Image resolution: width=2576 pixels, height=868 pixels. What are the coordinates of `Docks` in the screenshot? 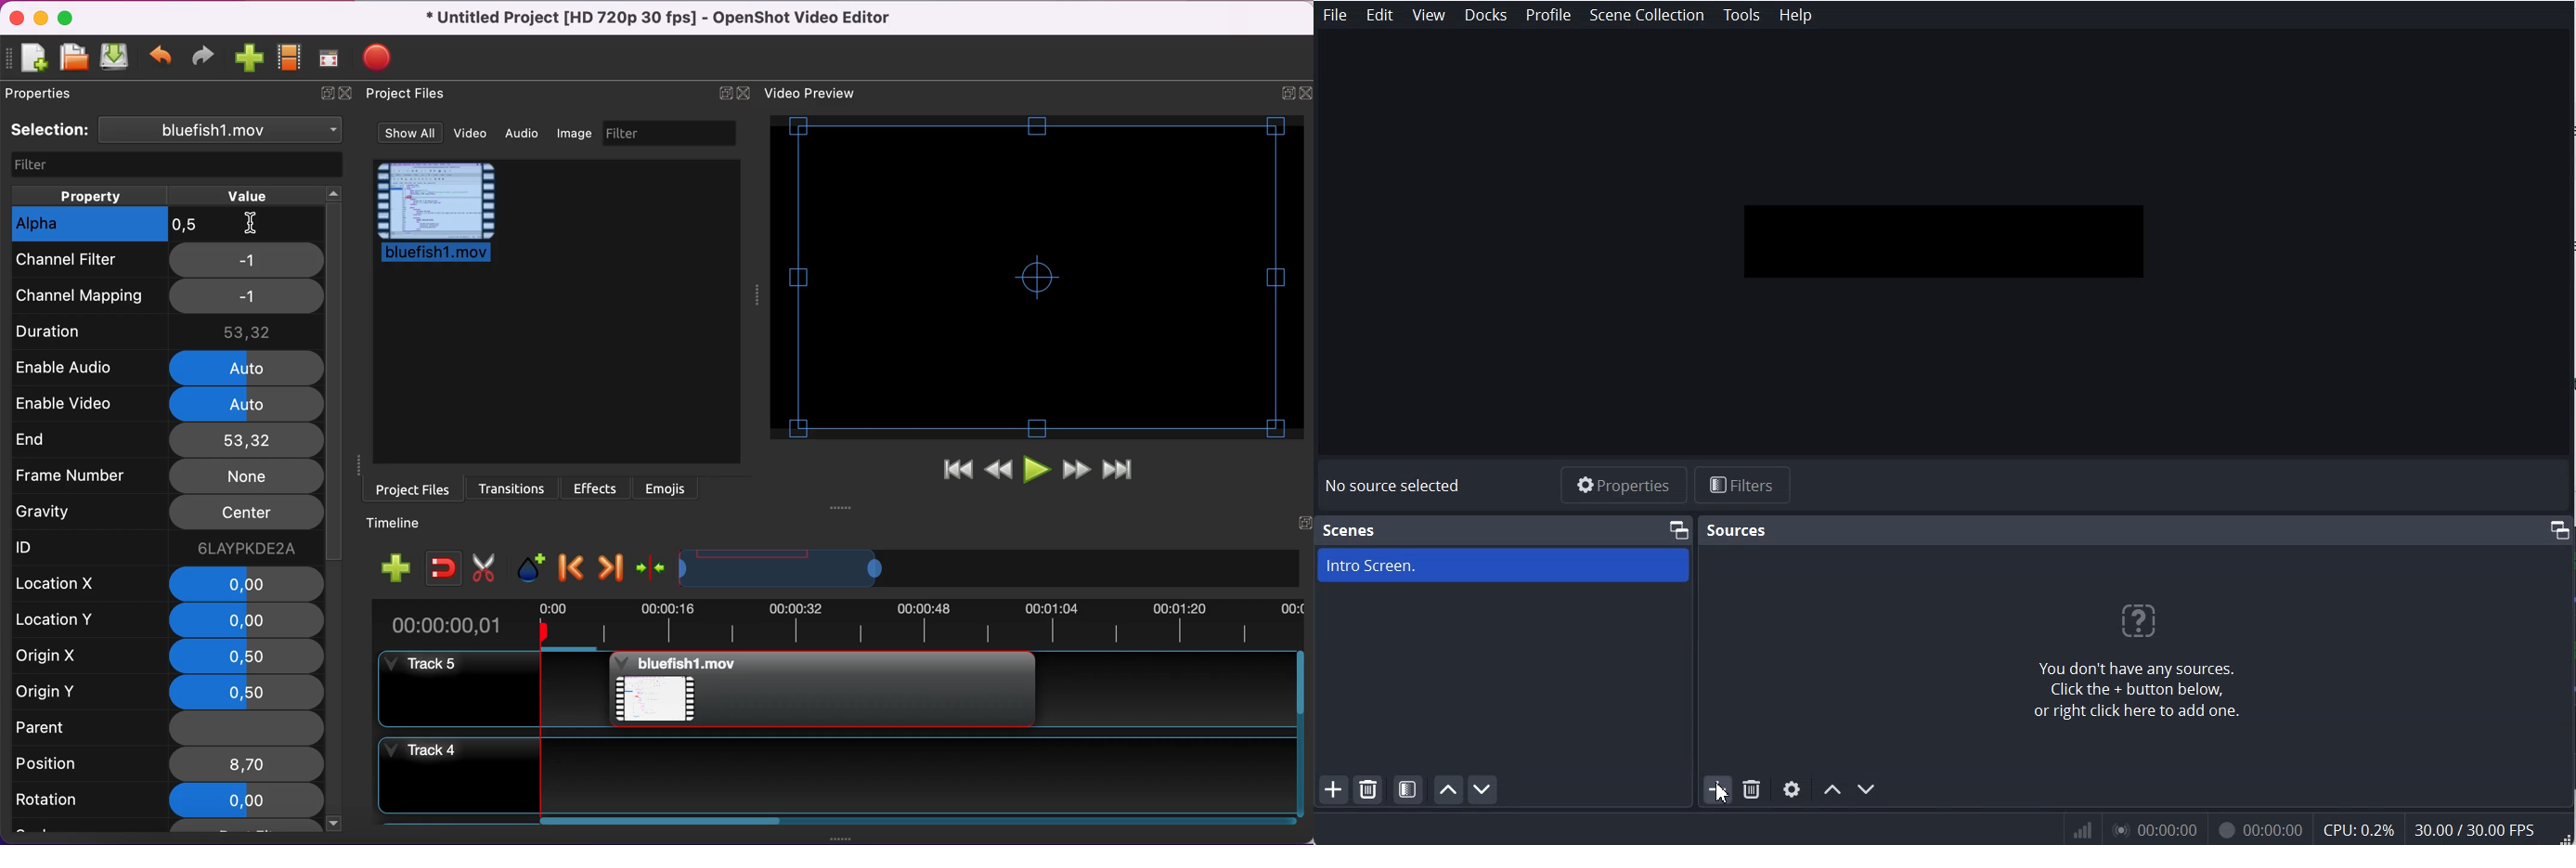 It's located at (1487, 15).